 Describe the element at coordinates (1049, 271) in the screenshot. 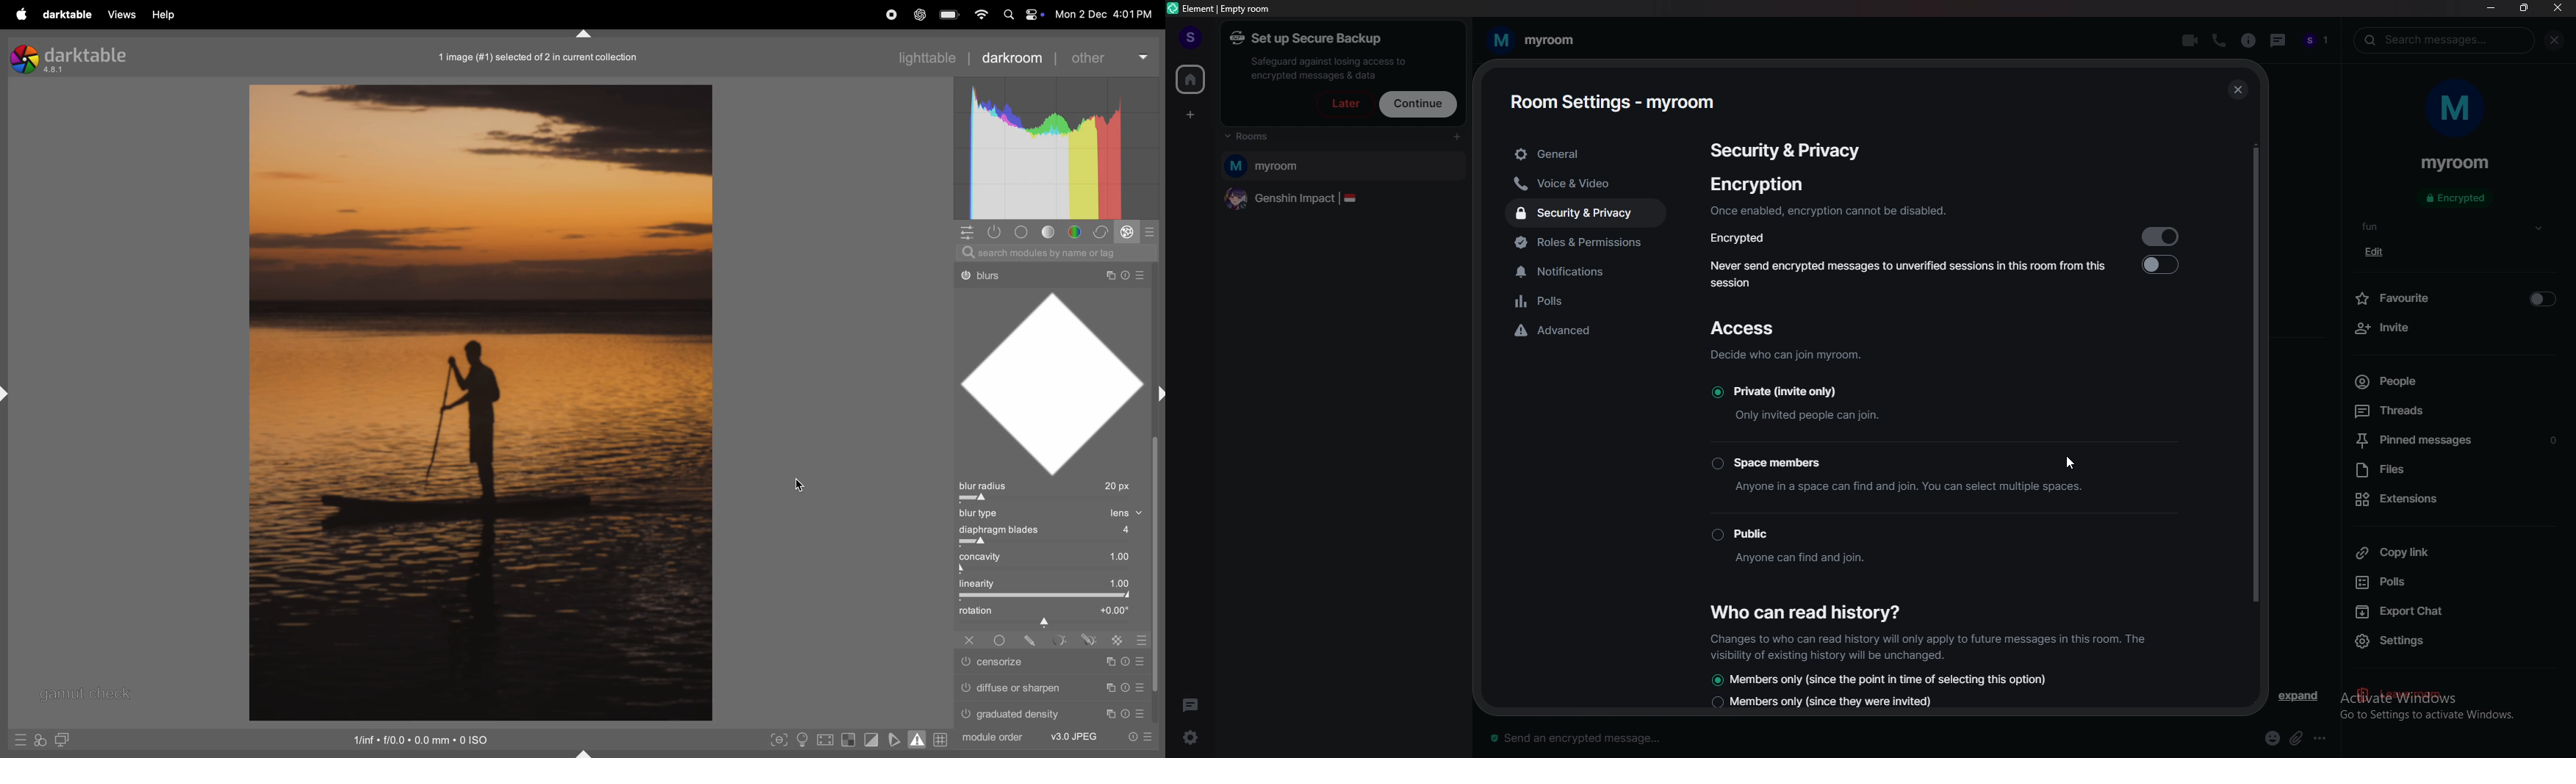

I see `` at that location.